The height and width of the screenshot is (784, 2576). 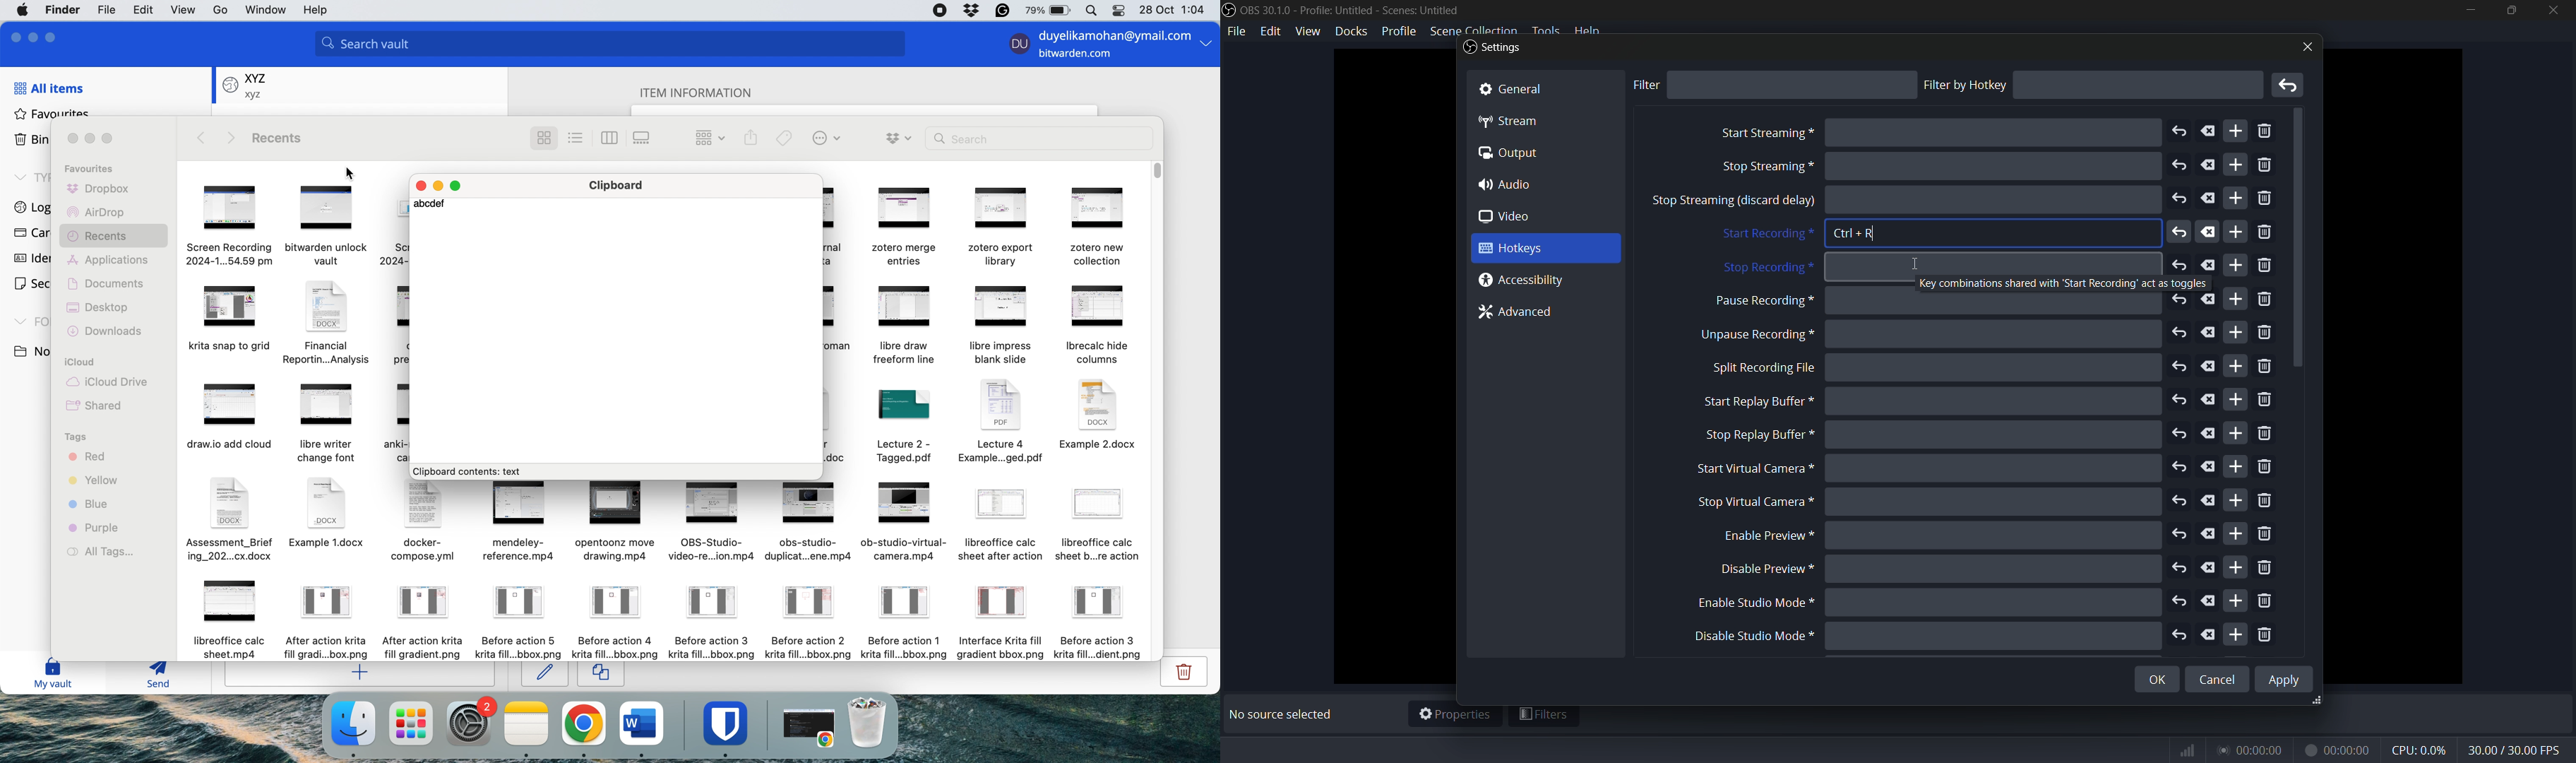 What do you see at coordinates (2265, 401) in the screenshot?
I see `remove` at bounding box center [2265, 401].